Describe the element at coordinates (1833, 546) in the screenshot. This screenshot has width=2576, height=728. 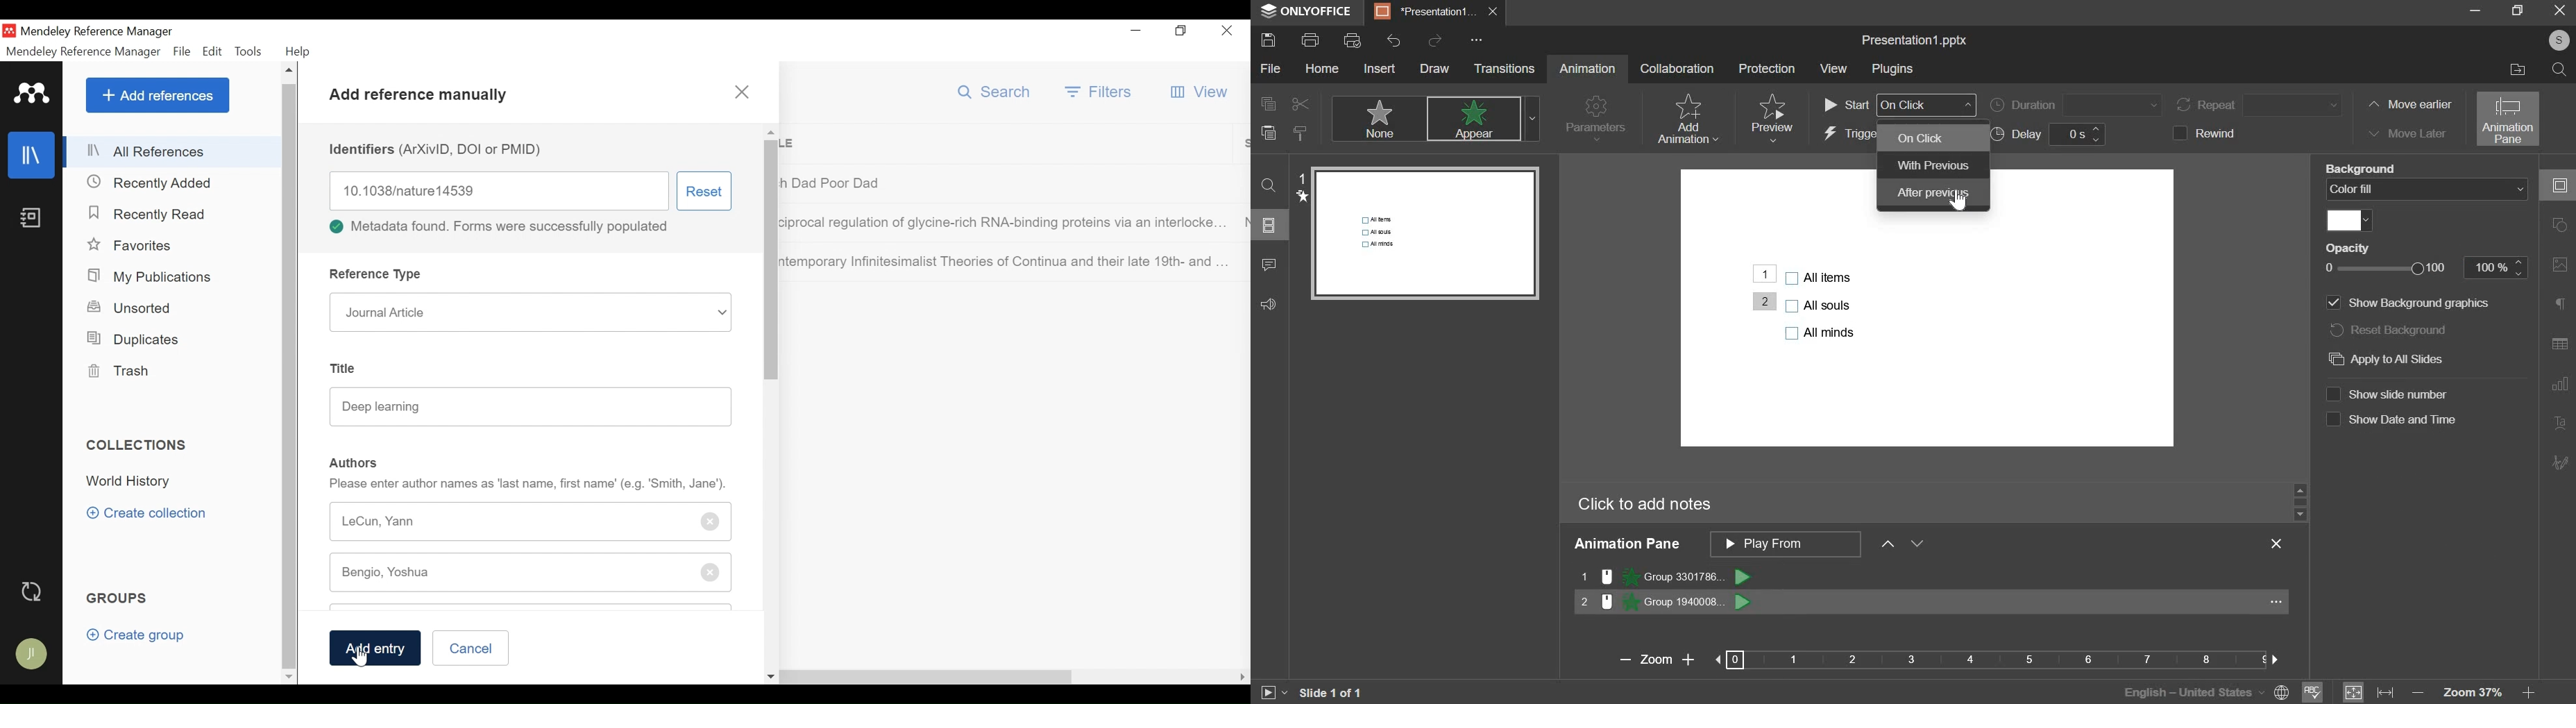
I see `animation pane` at that location.